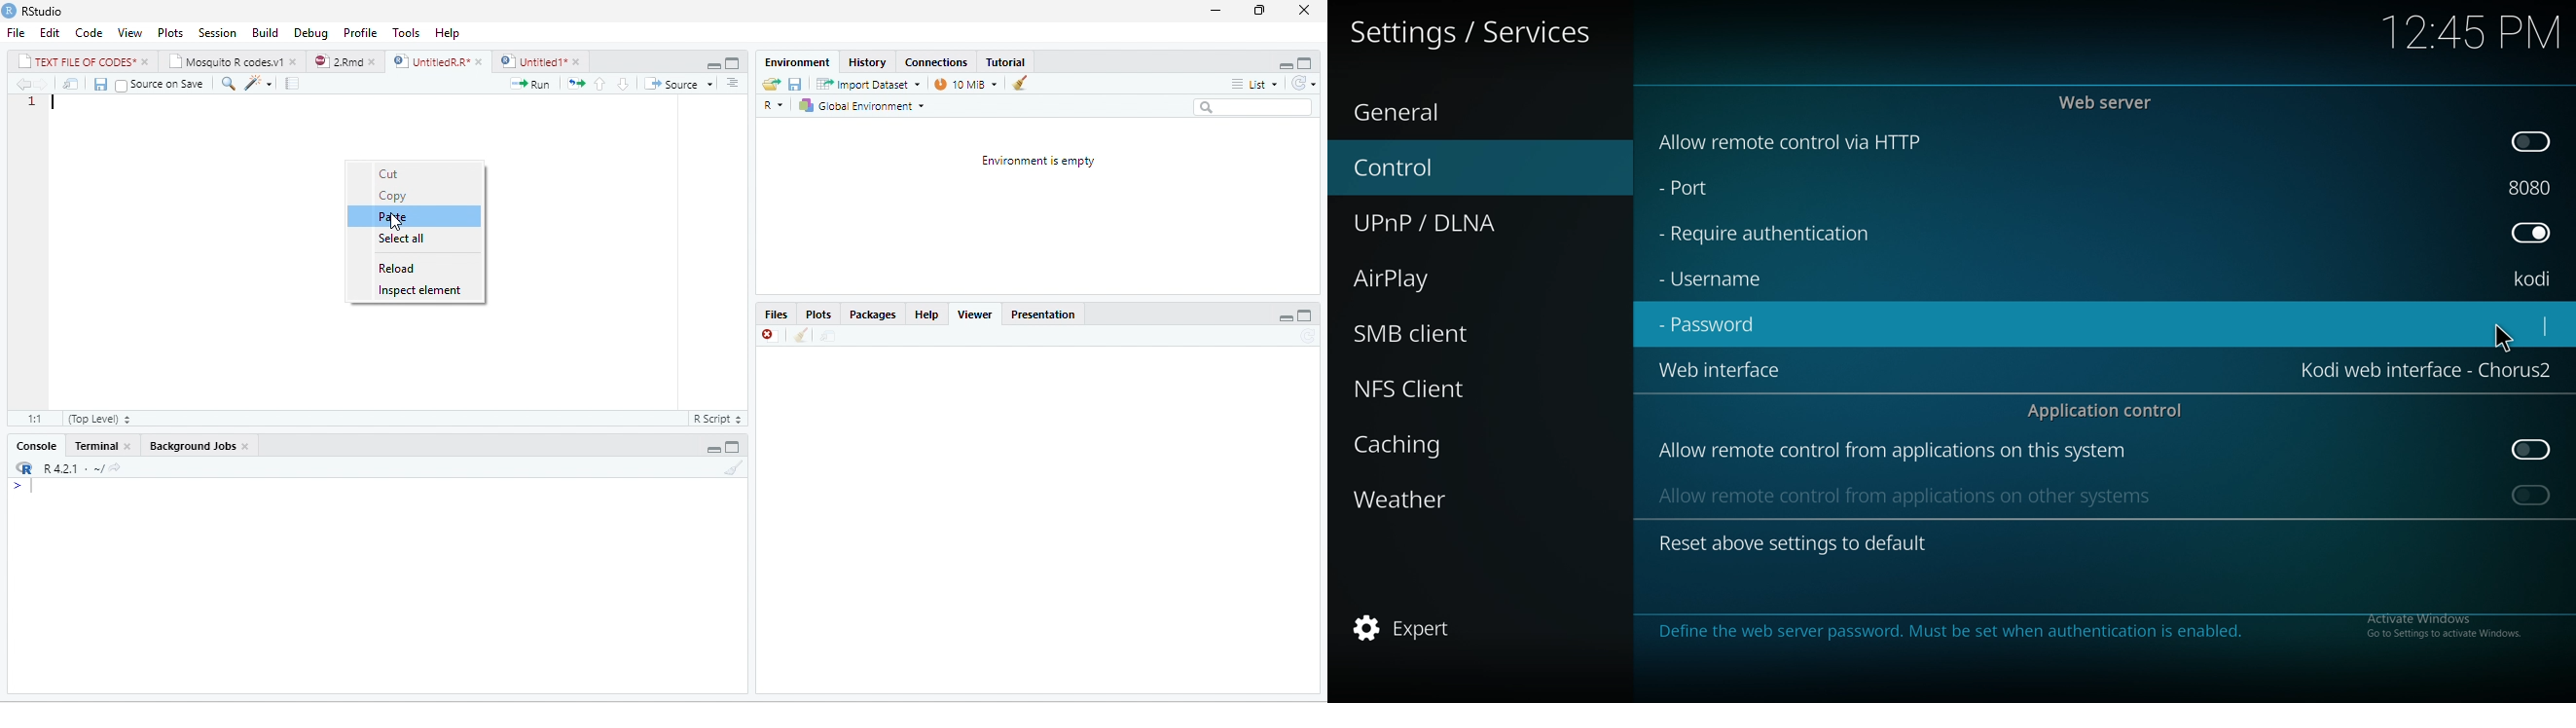 The height and width of the screenshot is (728, 2576). I want to click on close, so click(769, 337).